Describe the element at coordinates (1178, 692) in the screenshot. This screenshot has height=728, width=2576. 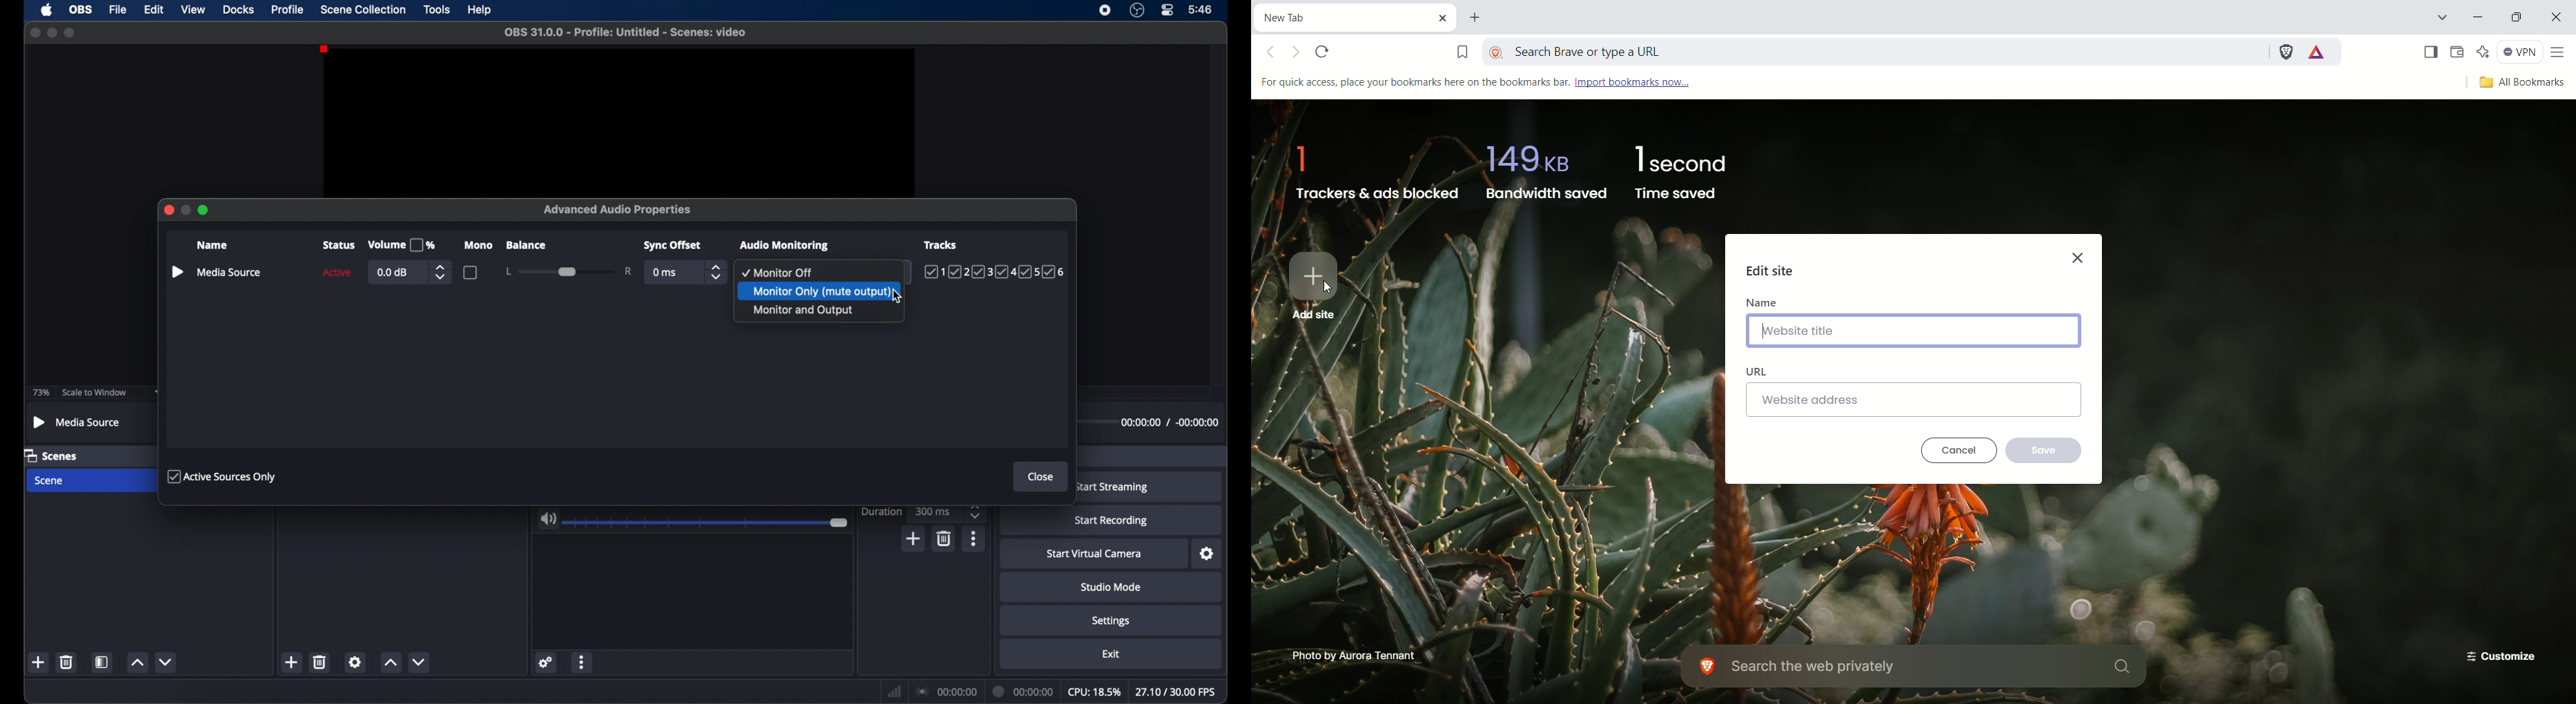
I see `fps` at that location.